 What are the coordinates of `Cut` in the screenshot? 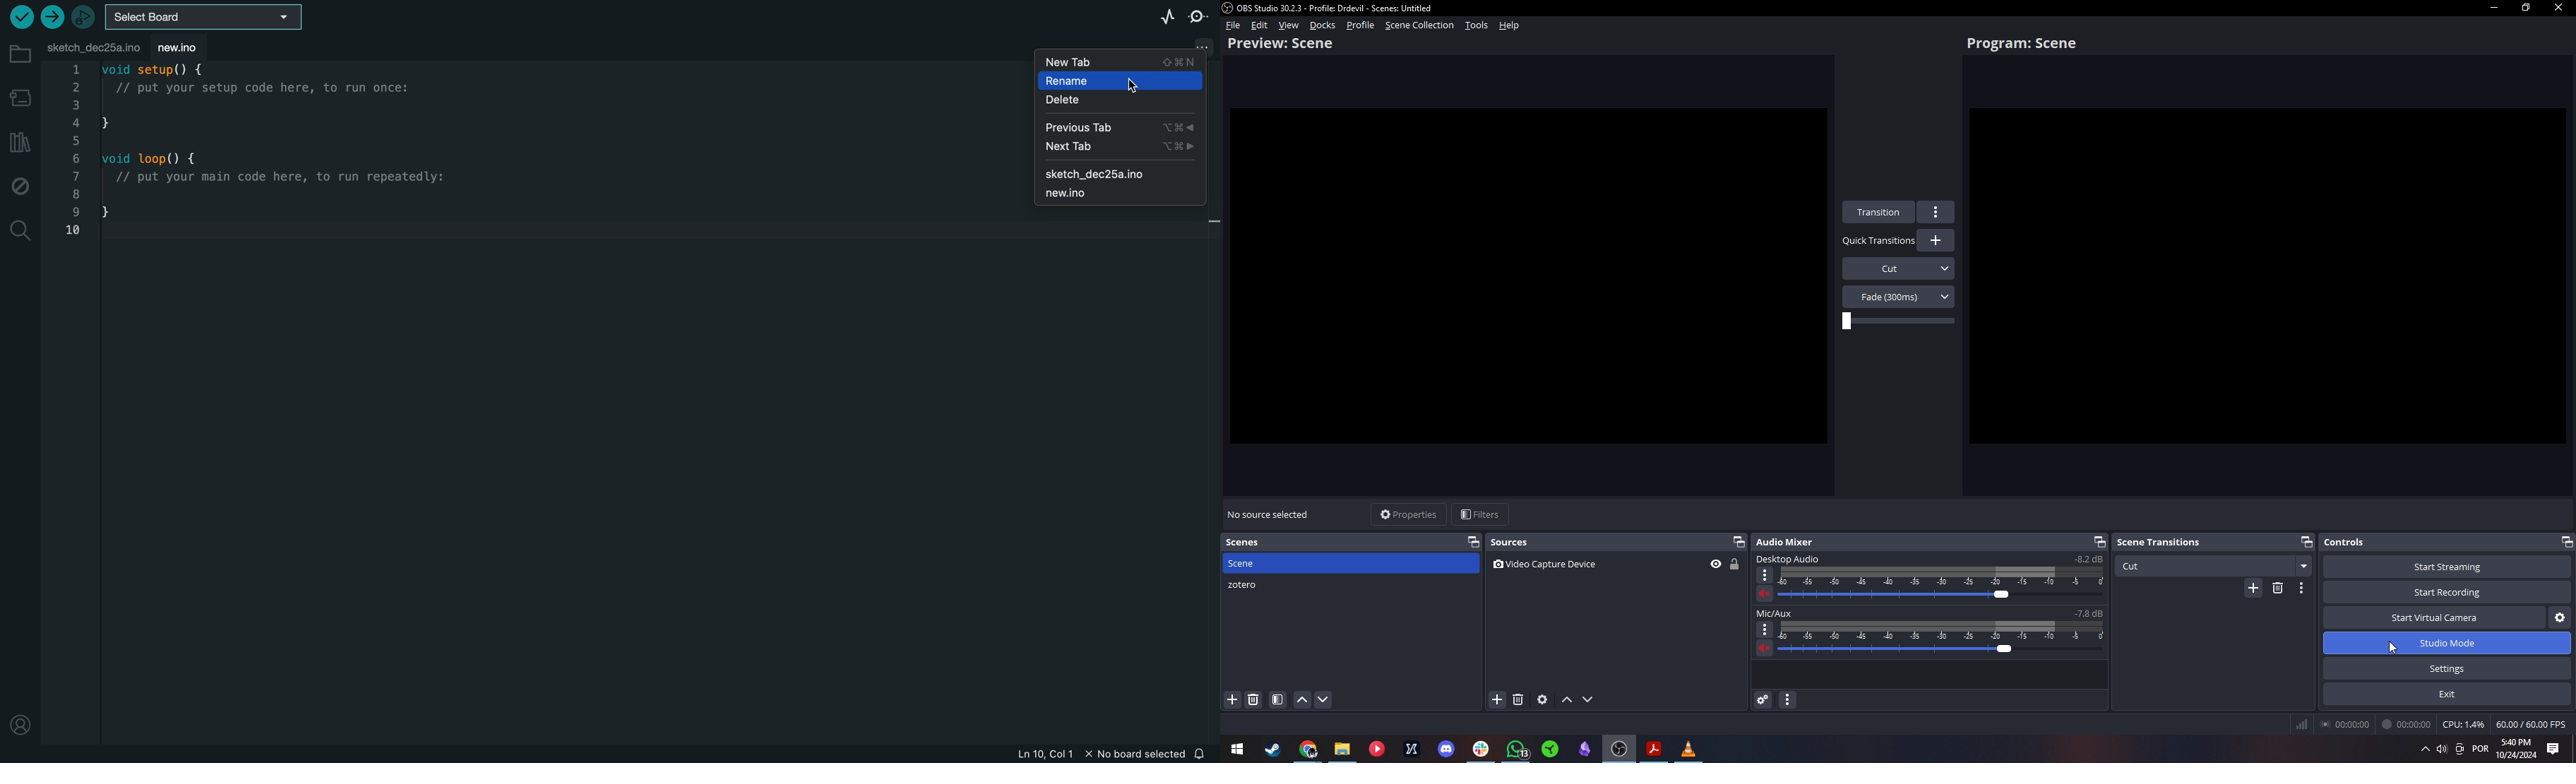 It's located at (2205, 566).